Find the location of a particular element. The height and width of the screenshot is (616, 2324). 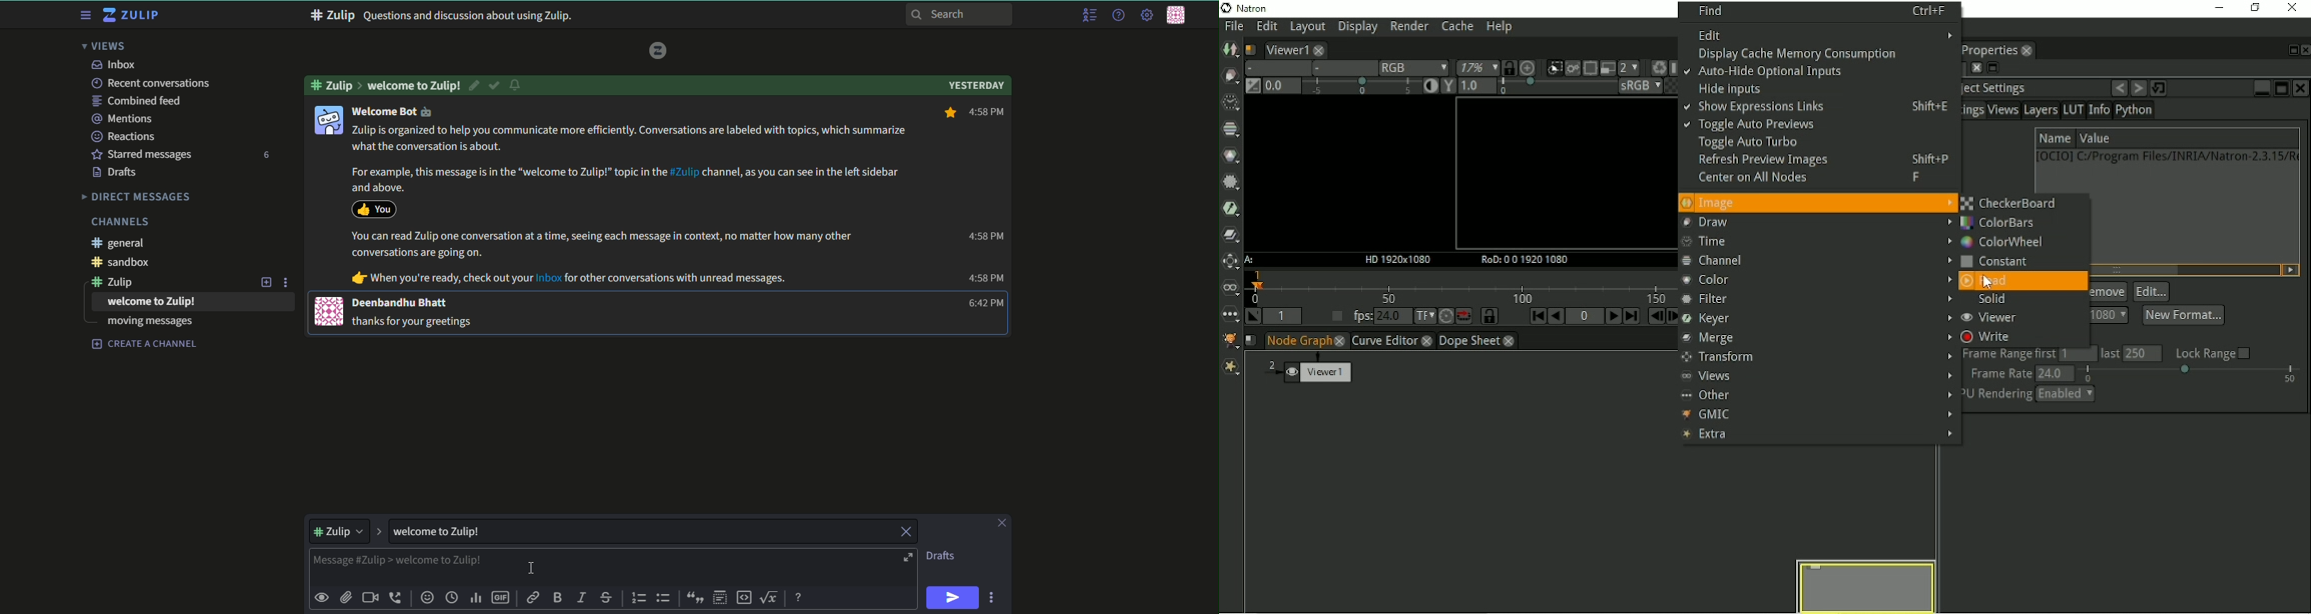

main menu is located at coordinates (1146, 15).